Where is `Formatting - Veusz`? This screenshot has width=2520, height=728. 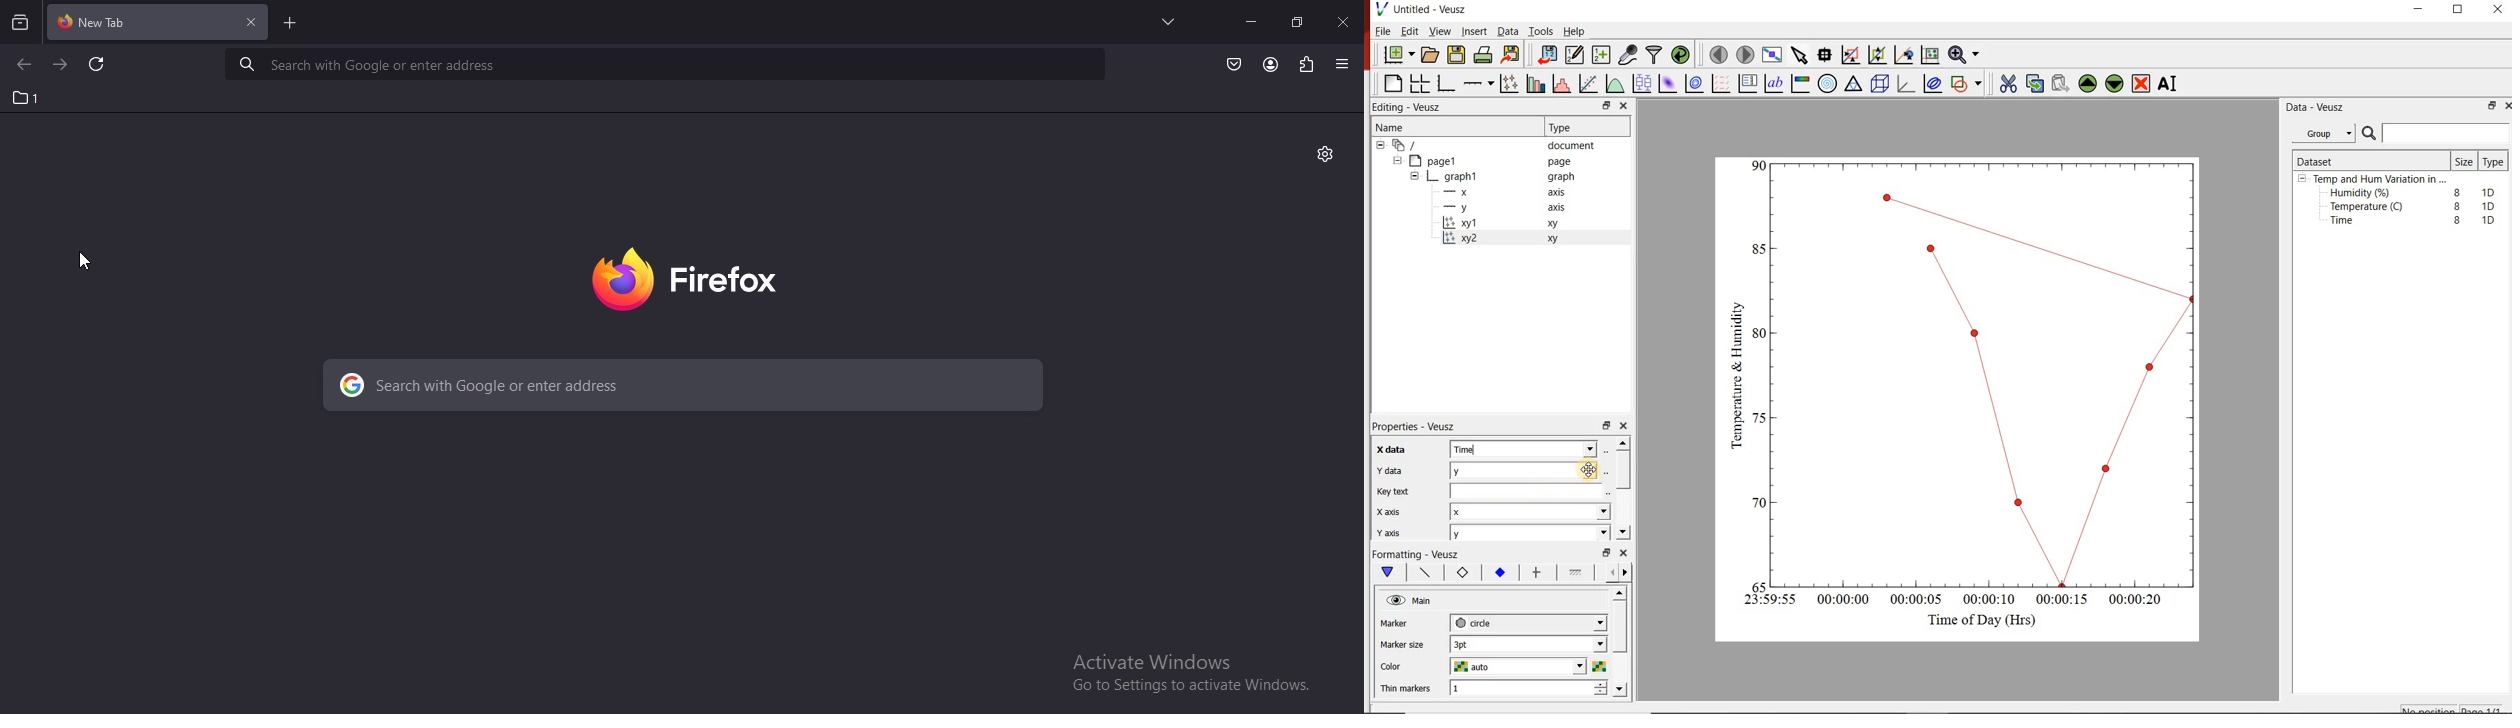 Formatting - Veusz is located at coordinates (1419, 555).